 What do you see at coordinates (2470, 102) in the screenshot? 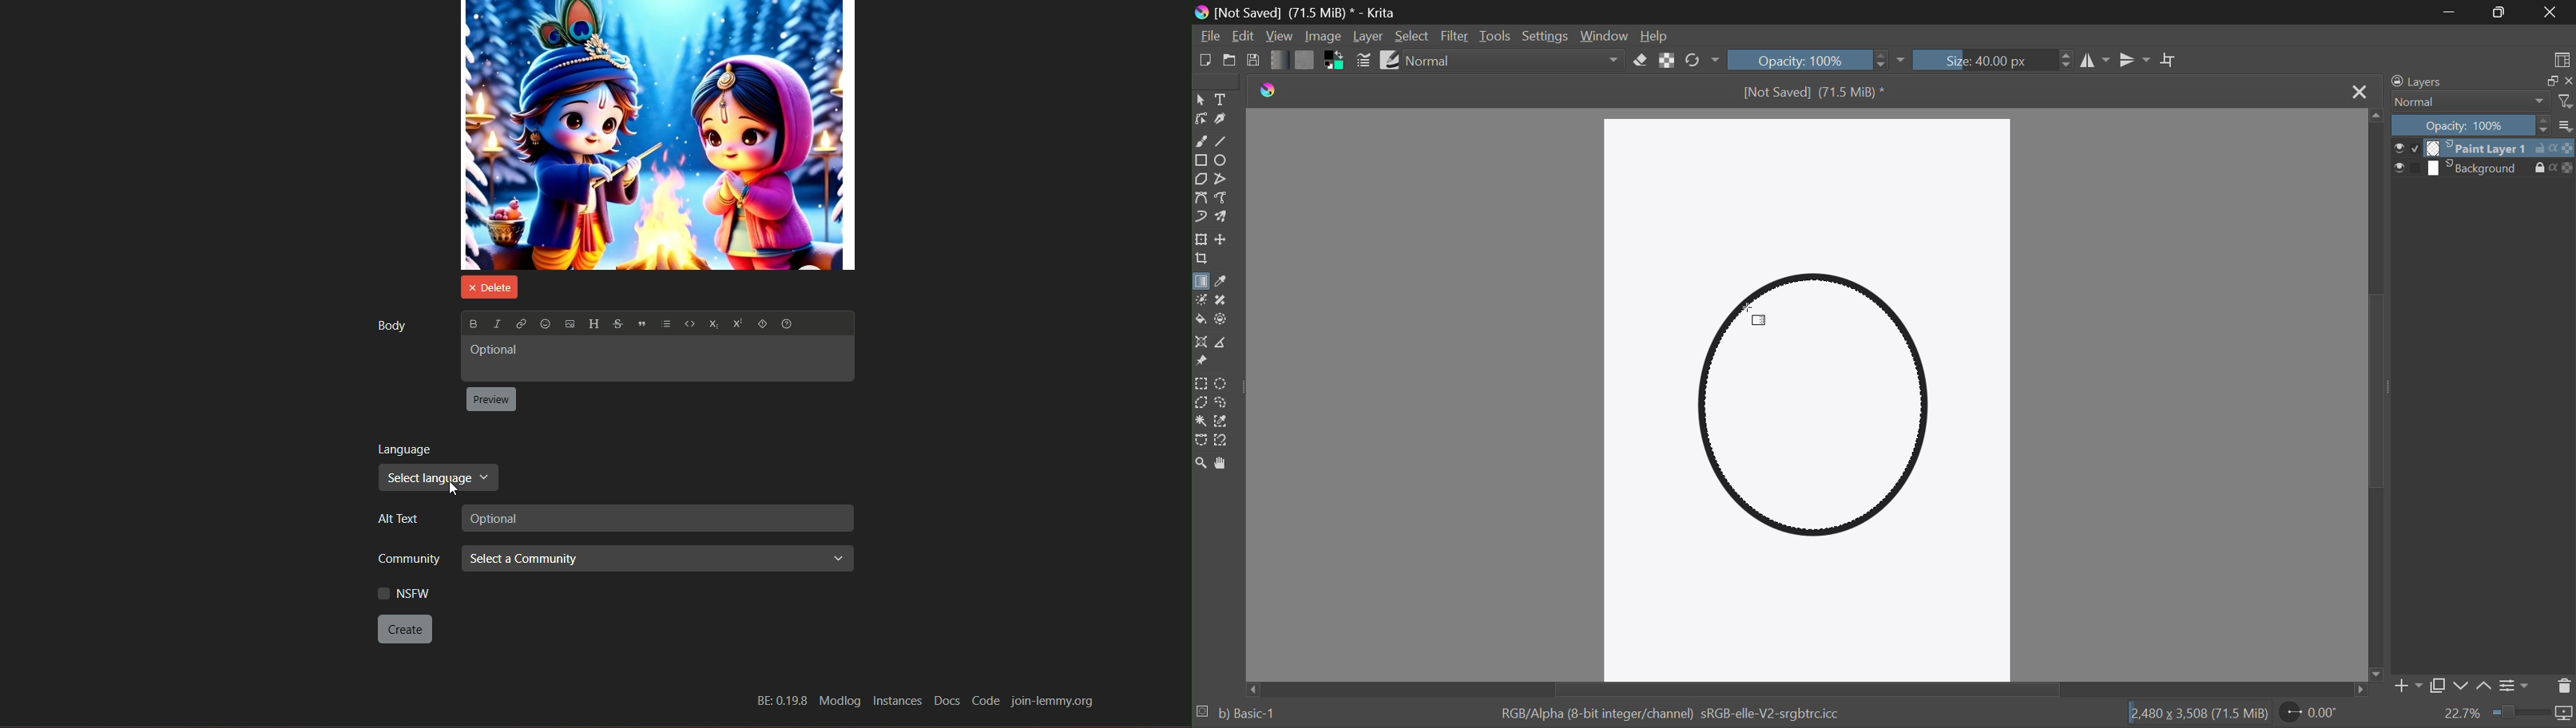
I see `Normal` at bounding box center [2470, 102].